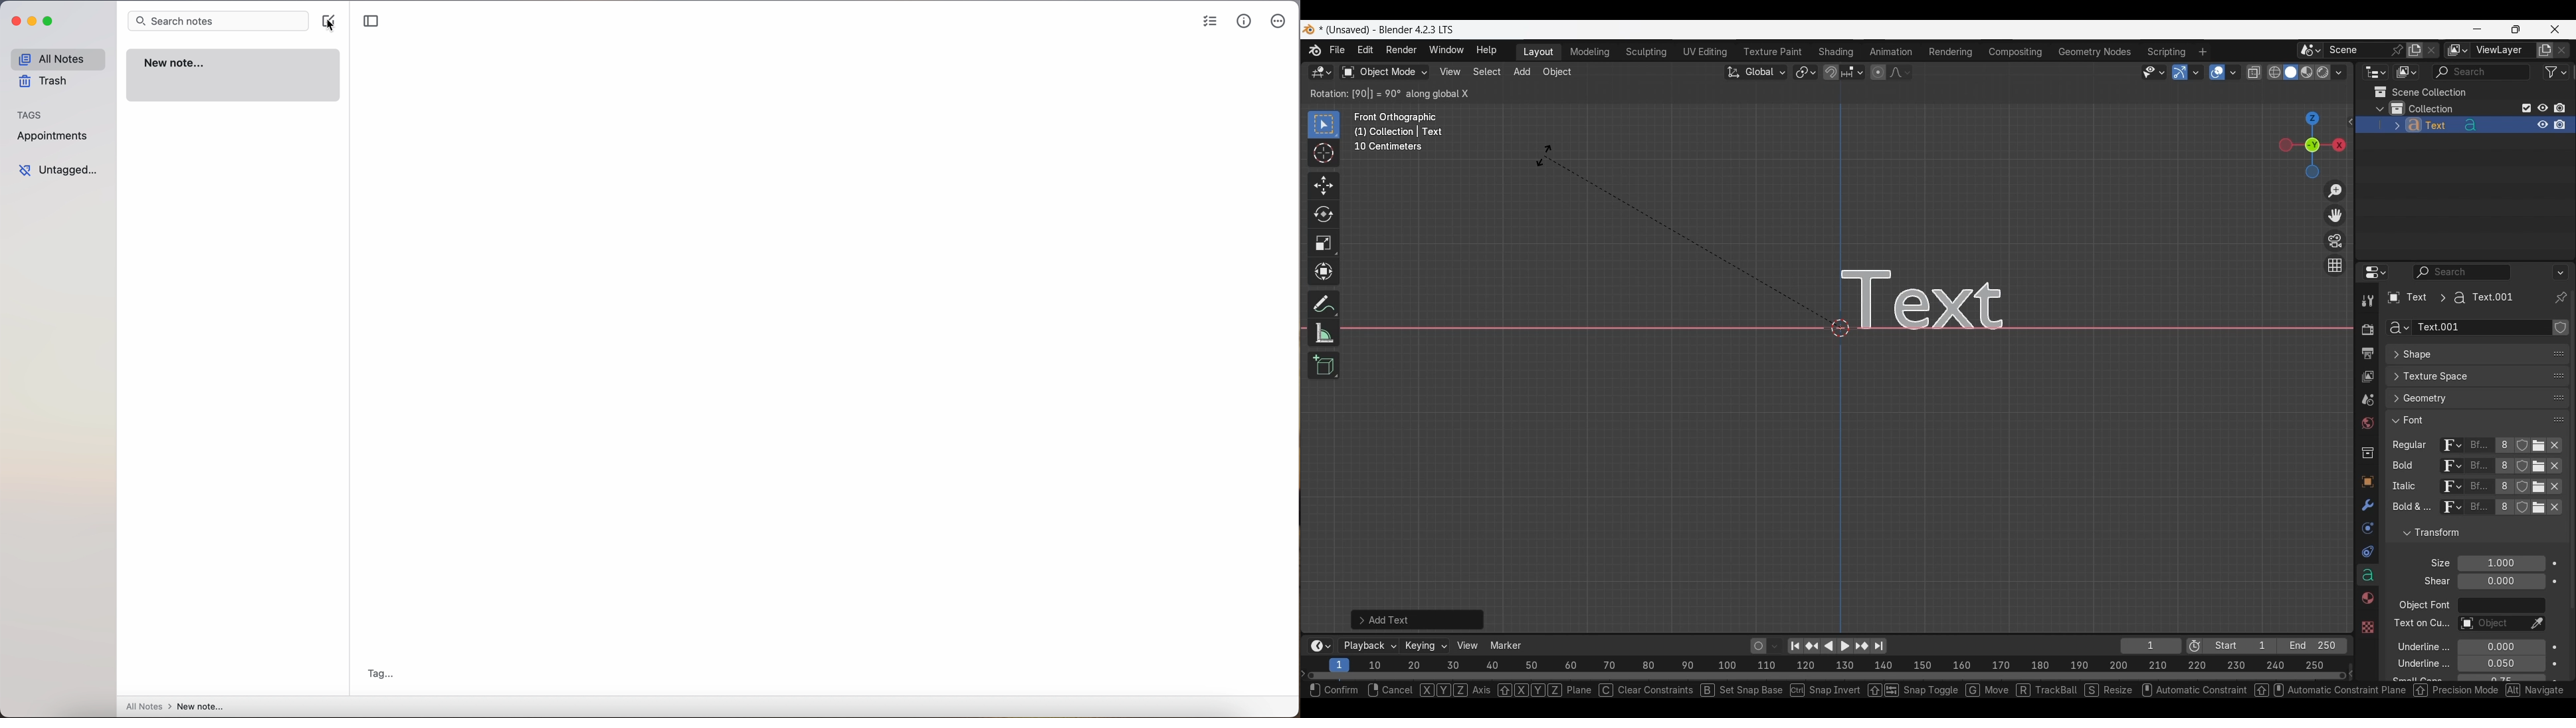  Describe the element at coordinates (1244, 21) in the screenshot. I see `metrics` at that location.